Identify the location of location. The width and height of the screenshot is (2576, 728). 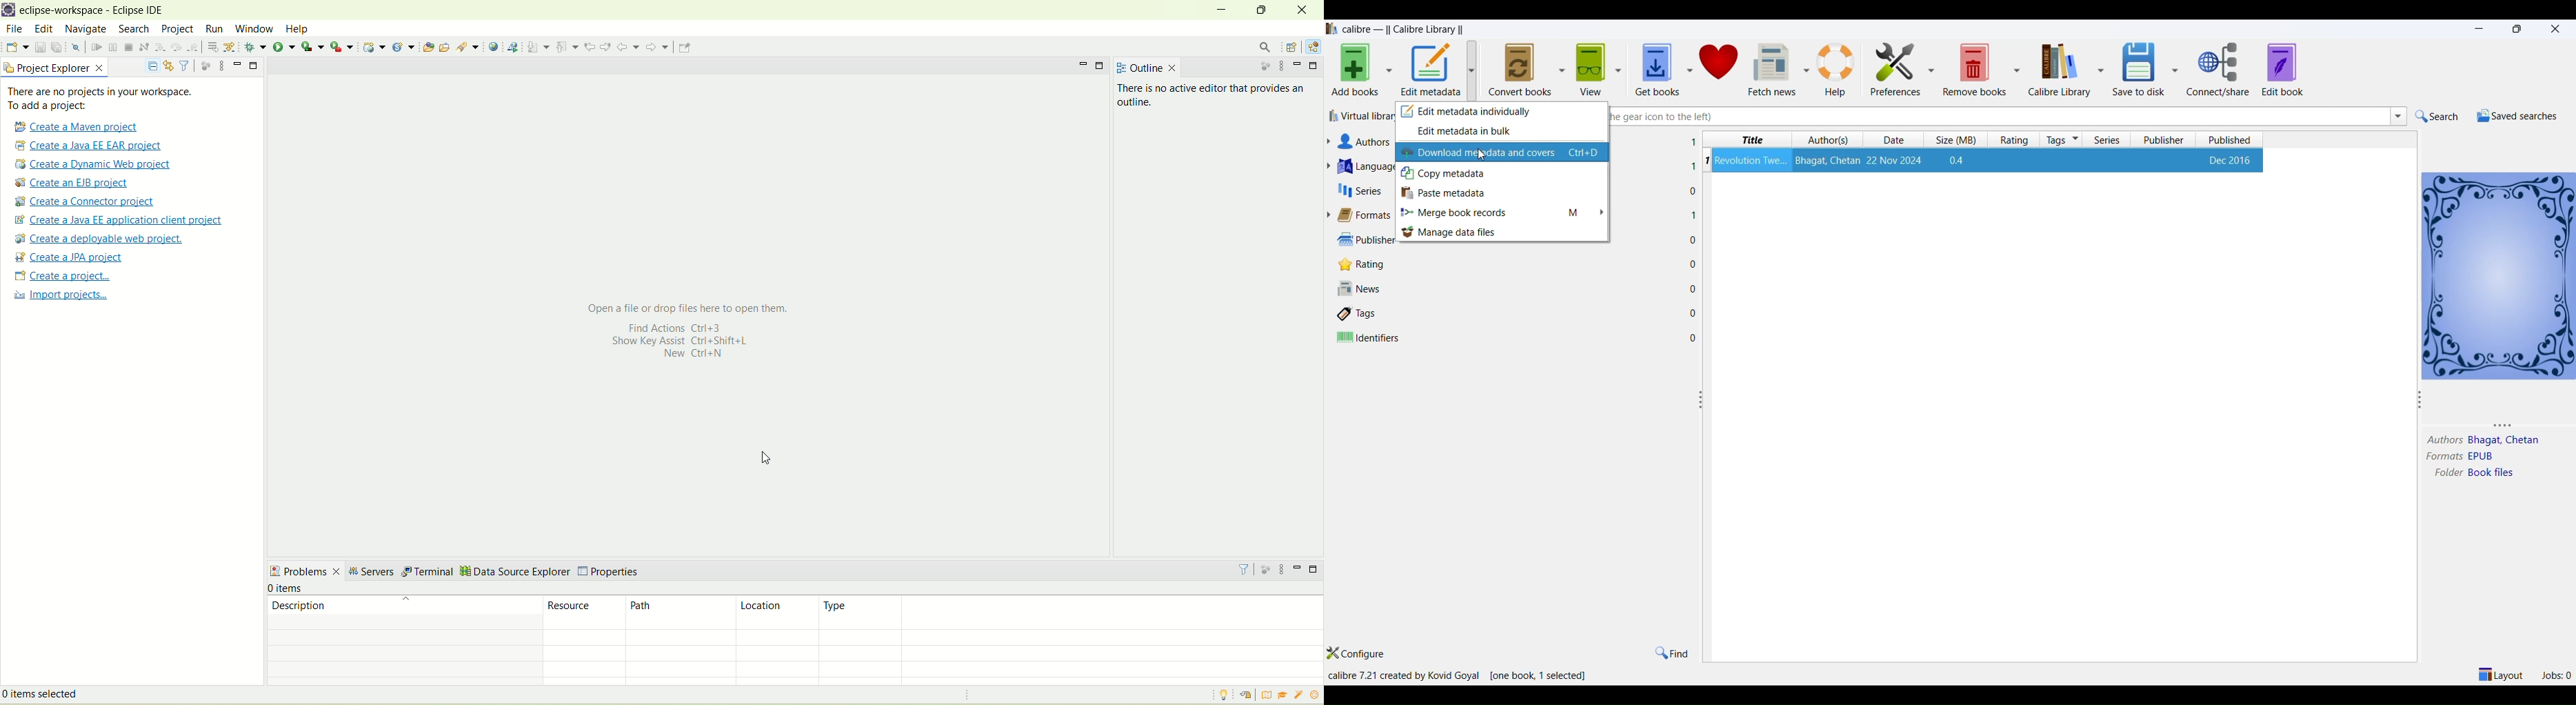
(777, 613).